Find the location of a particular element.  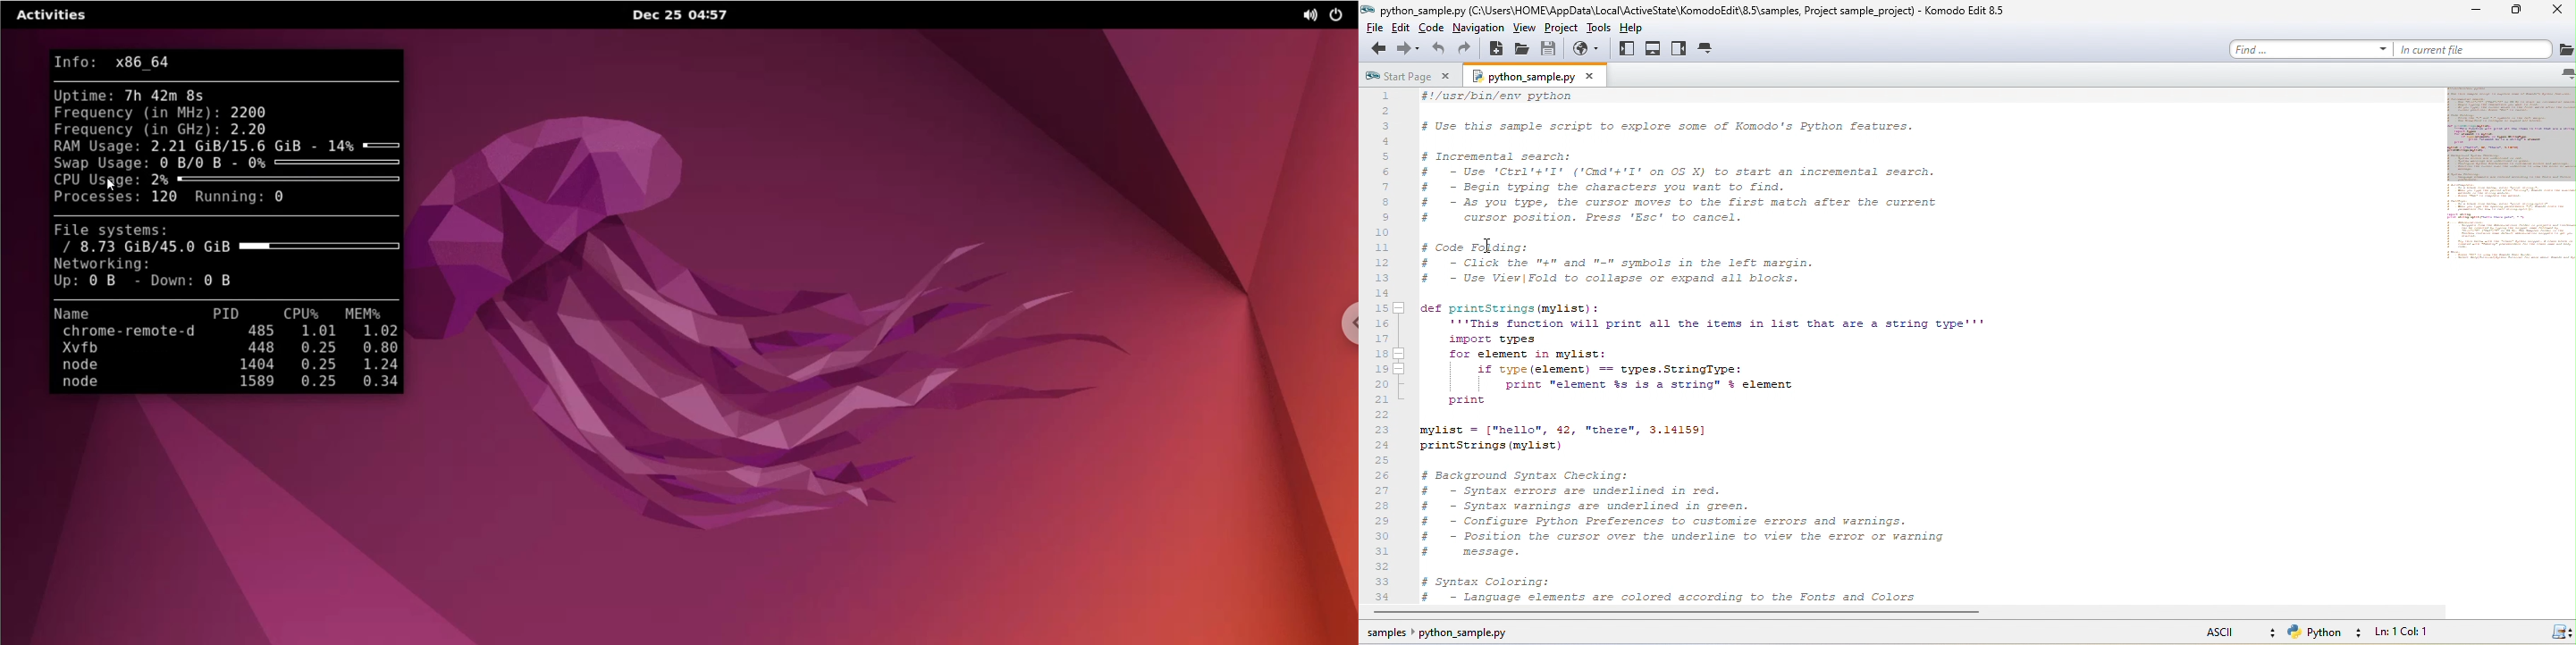

title is located at coordinates (1689, 11).